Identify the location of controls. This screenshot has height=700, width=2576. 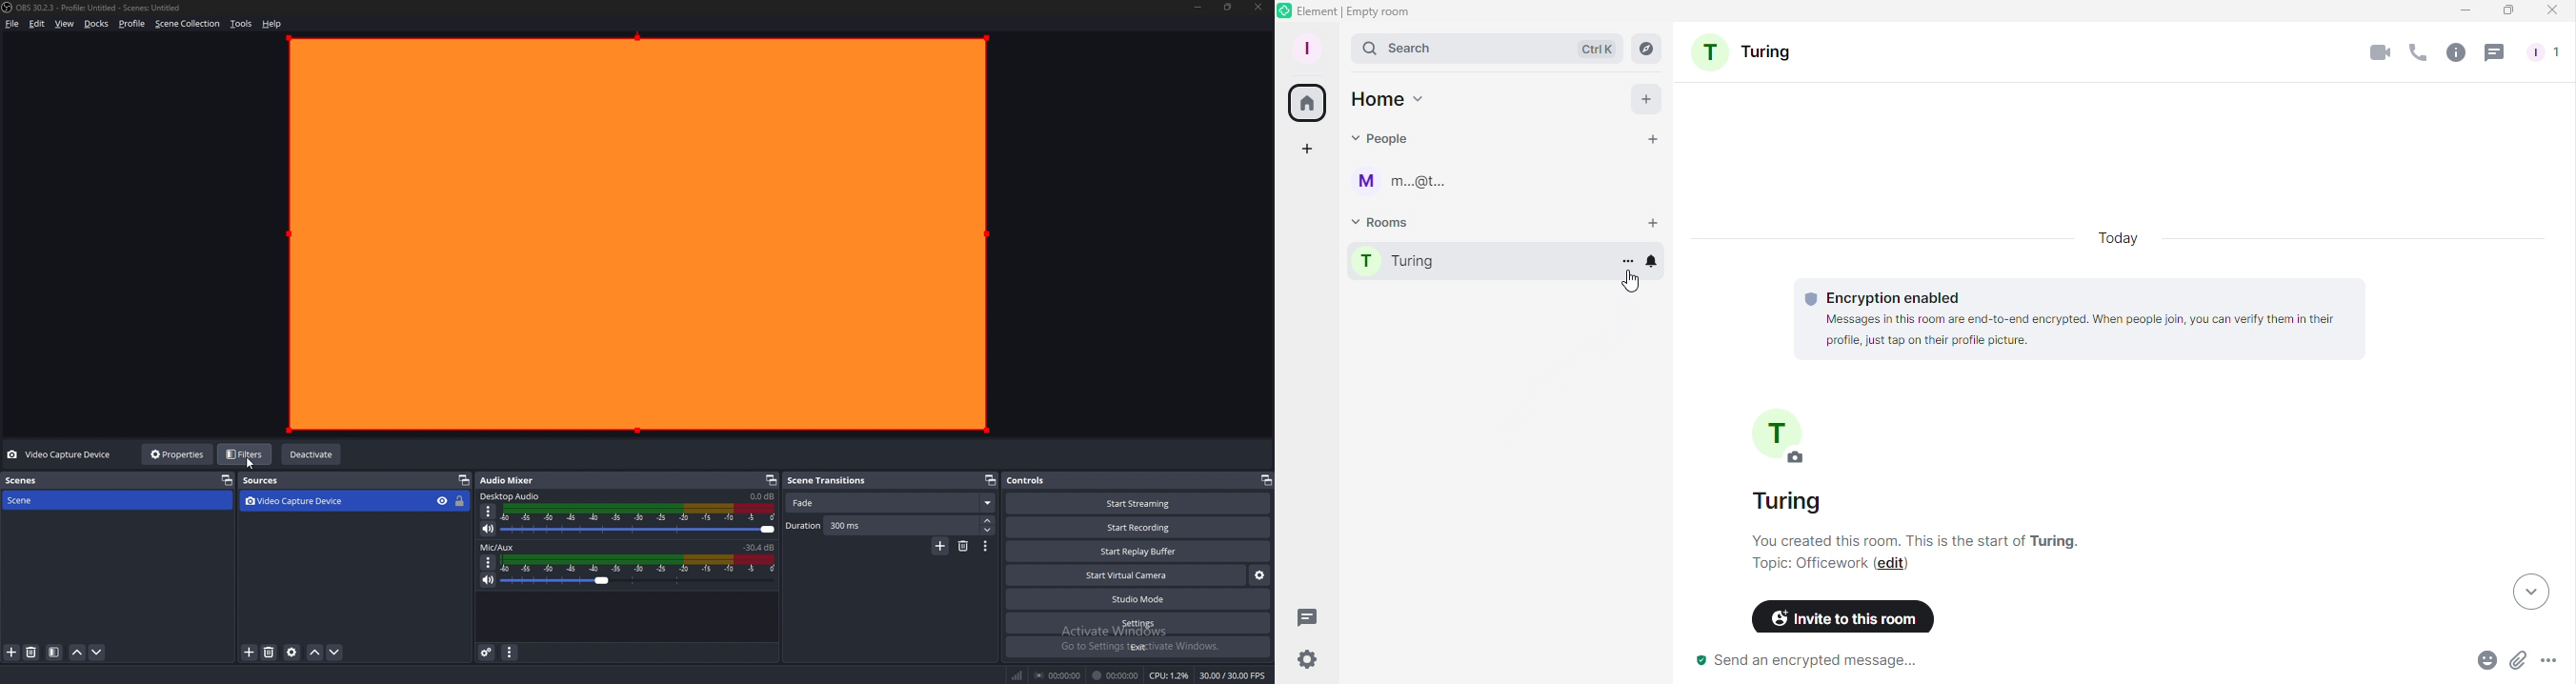
(1035, 480).